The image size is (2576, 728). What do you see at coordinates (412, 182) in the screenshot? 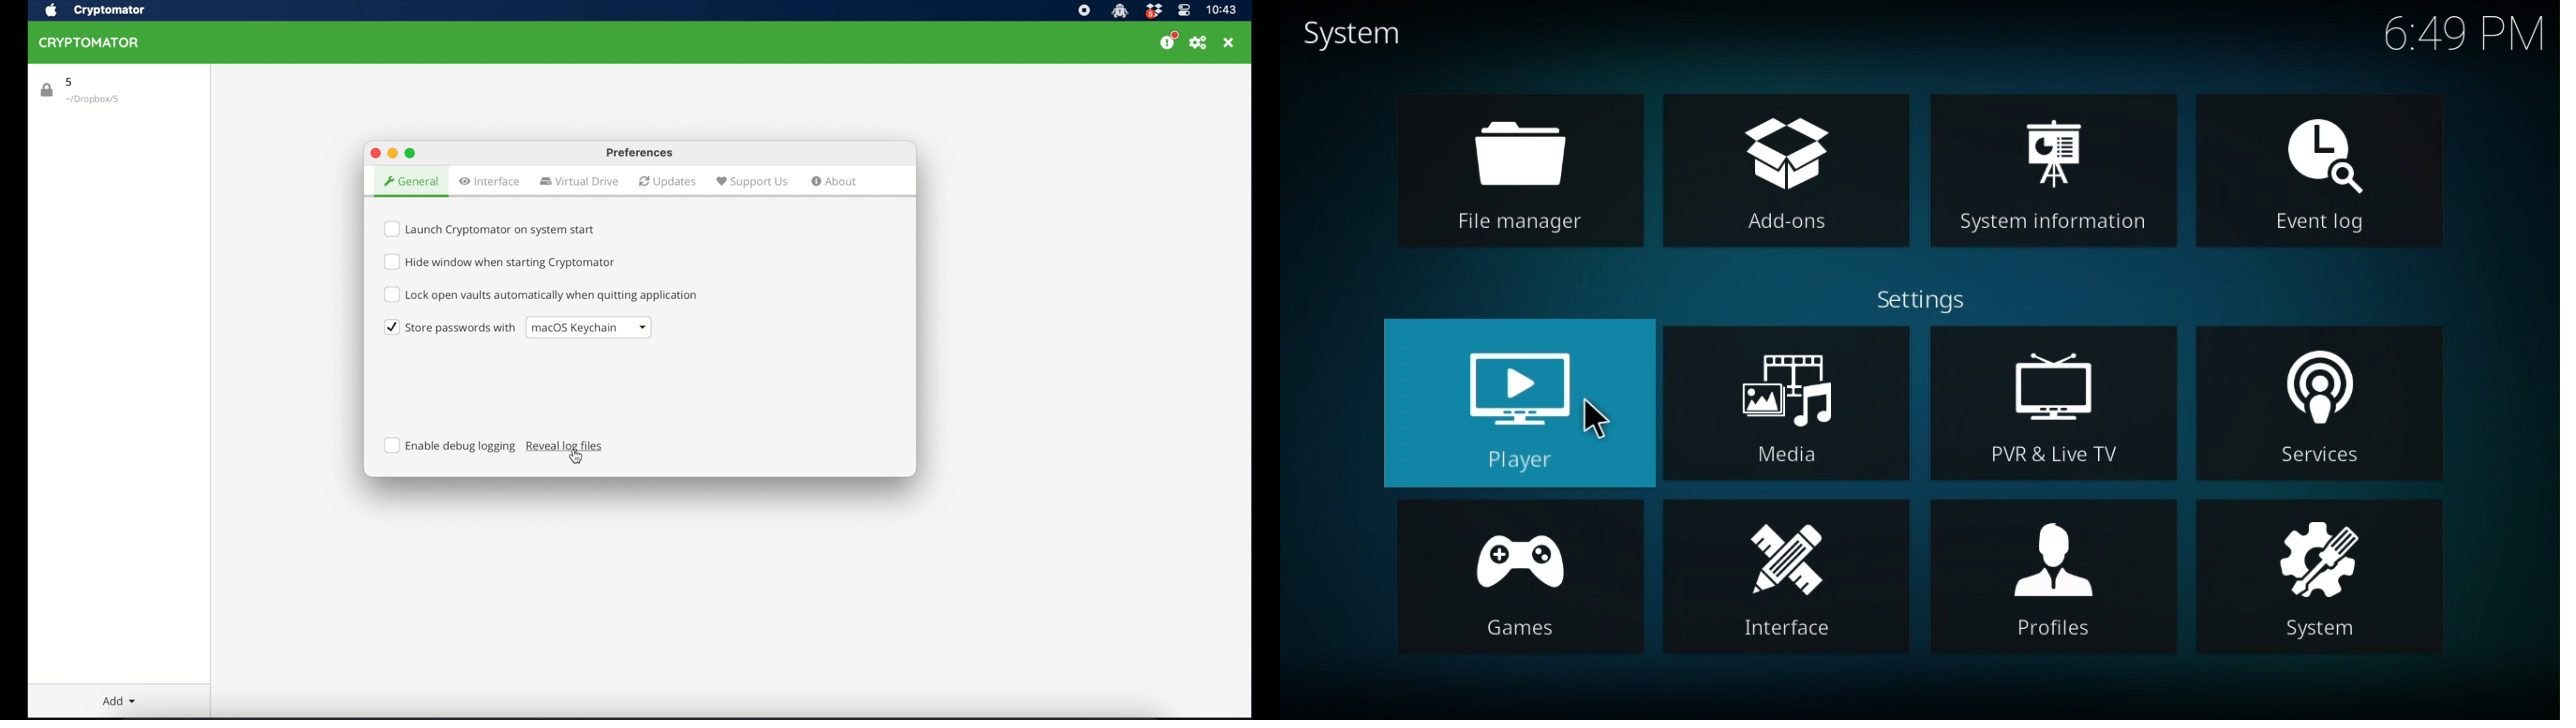
I see `general tab` at bounding box center [412, 182].